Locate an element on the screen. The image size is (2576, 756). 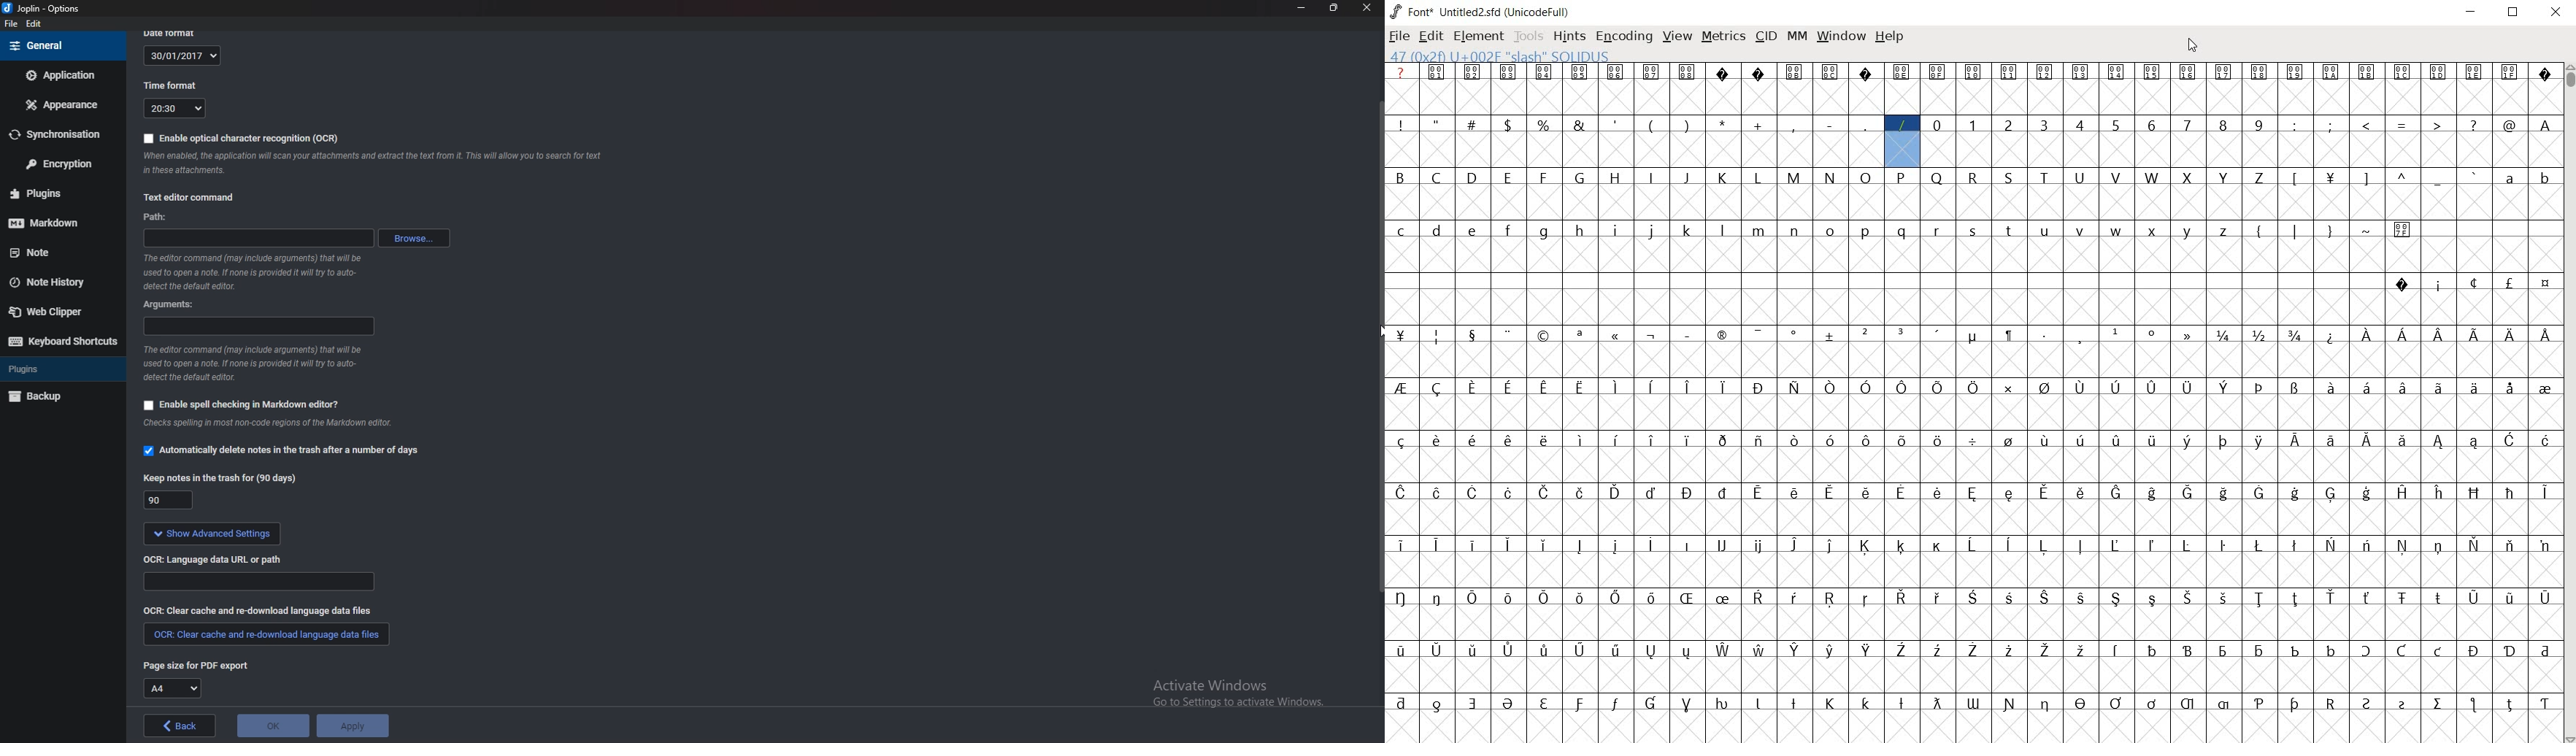
back is located at coordinates (179, 726).